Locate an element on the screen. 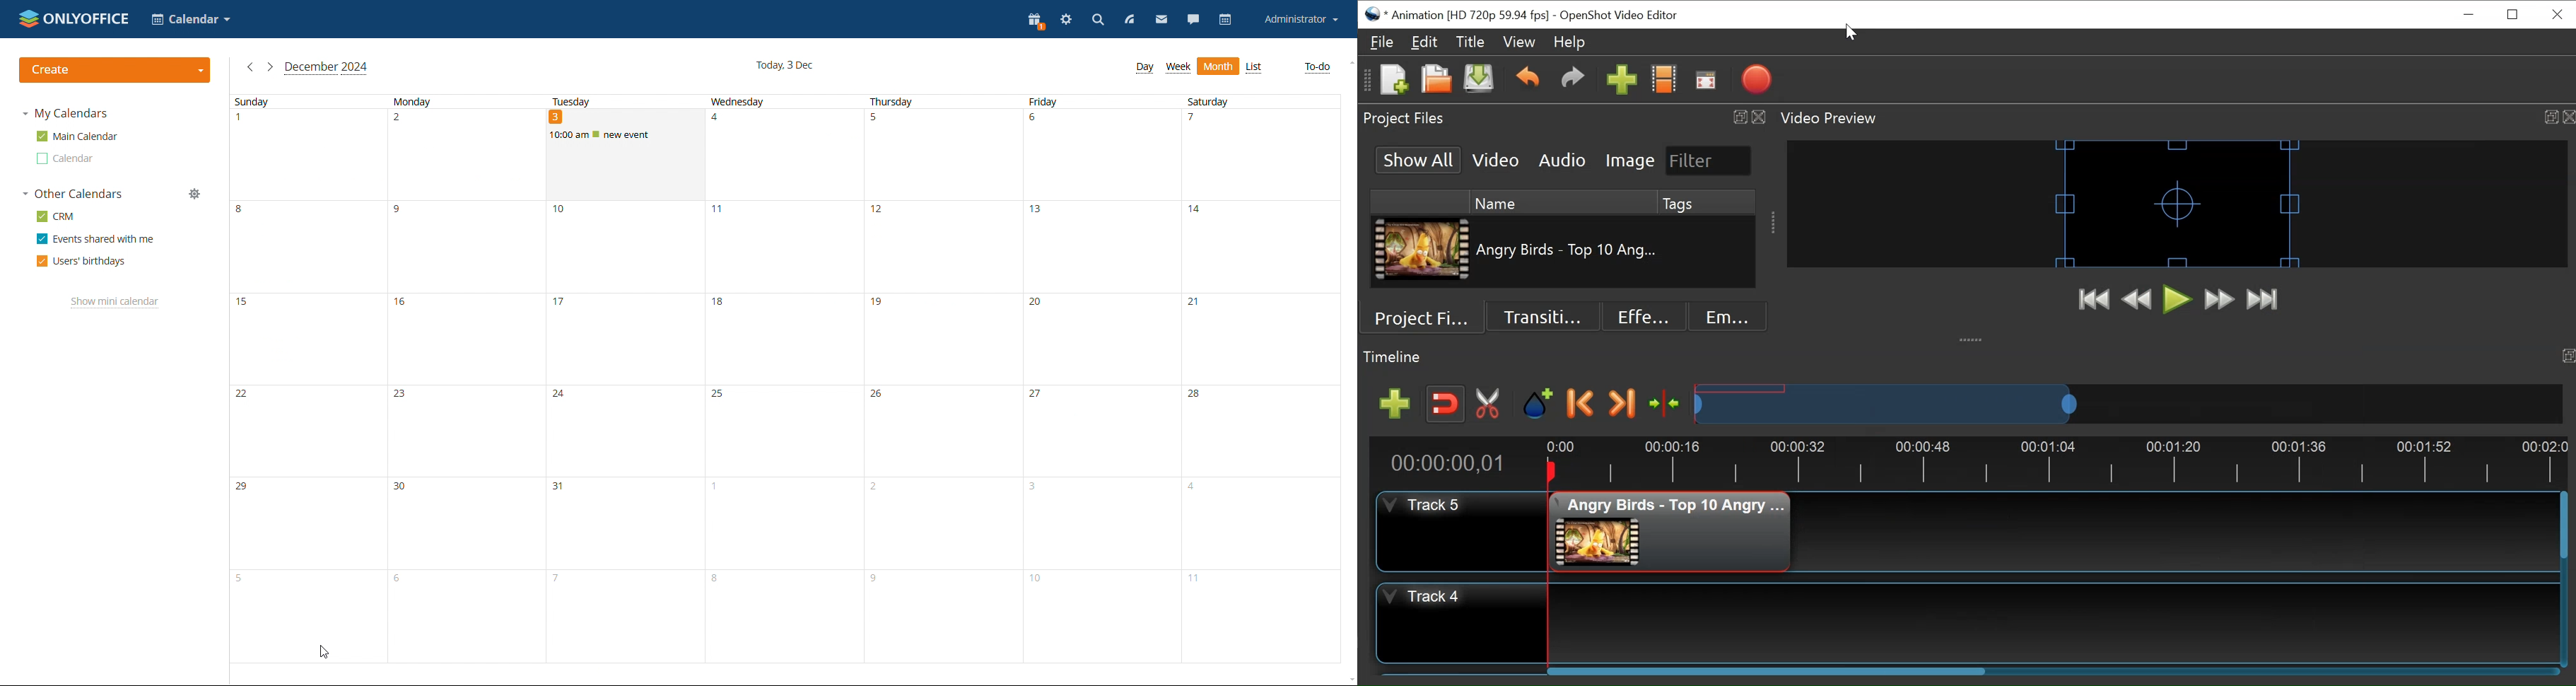 The width and height of the screenshot is (2576, 700). Fast Forward is located at coordinates (2219, 300).